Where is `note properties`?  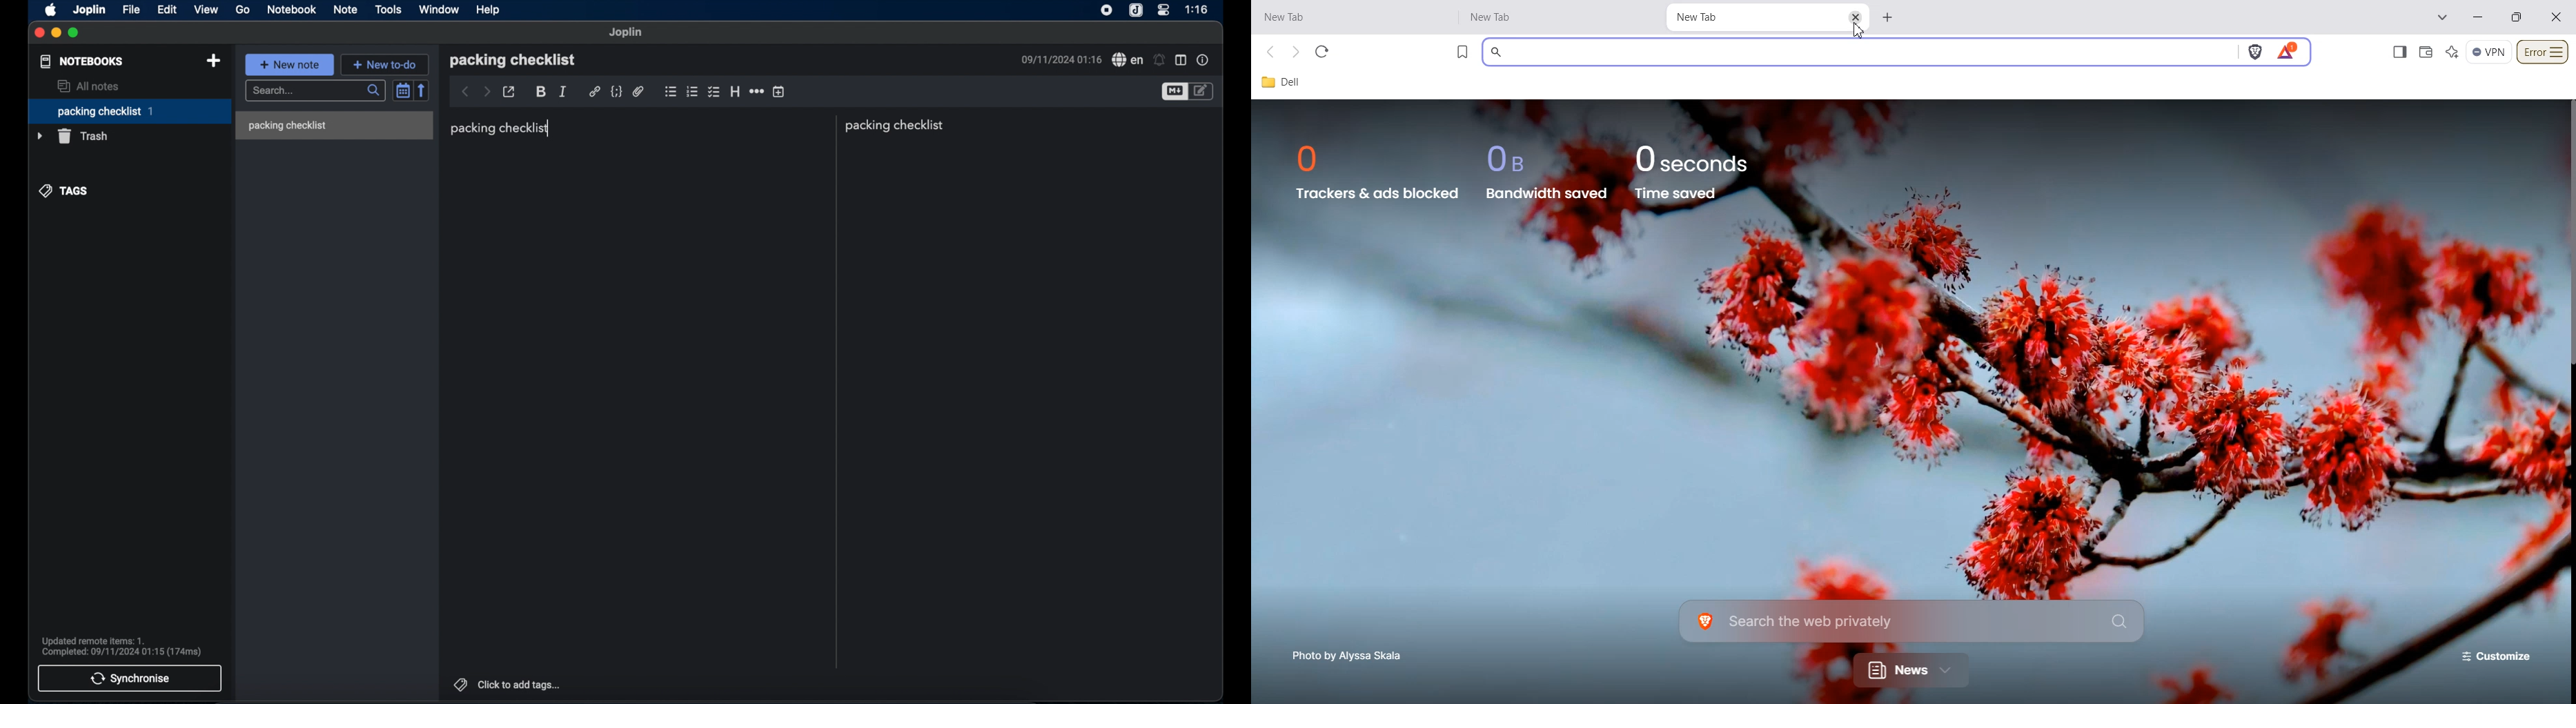
note properties is located at coordinates (1204, 60).